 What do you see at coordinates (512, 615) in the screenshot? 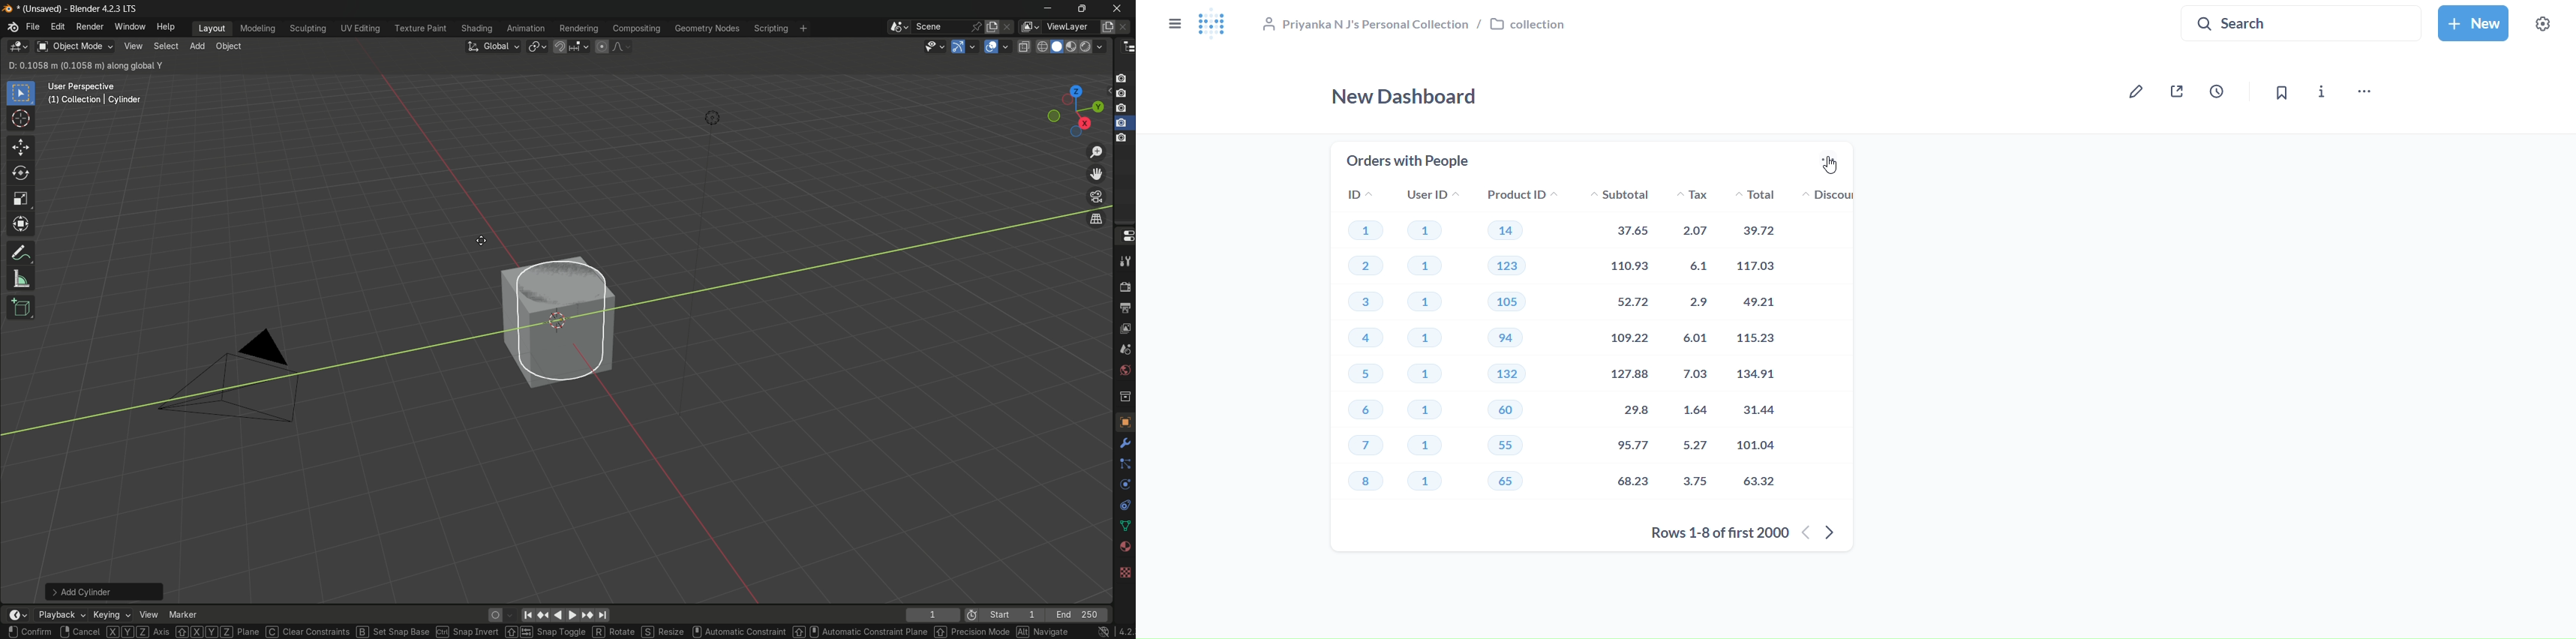
I see `auto keyframing` at bounding box center [512, 615].